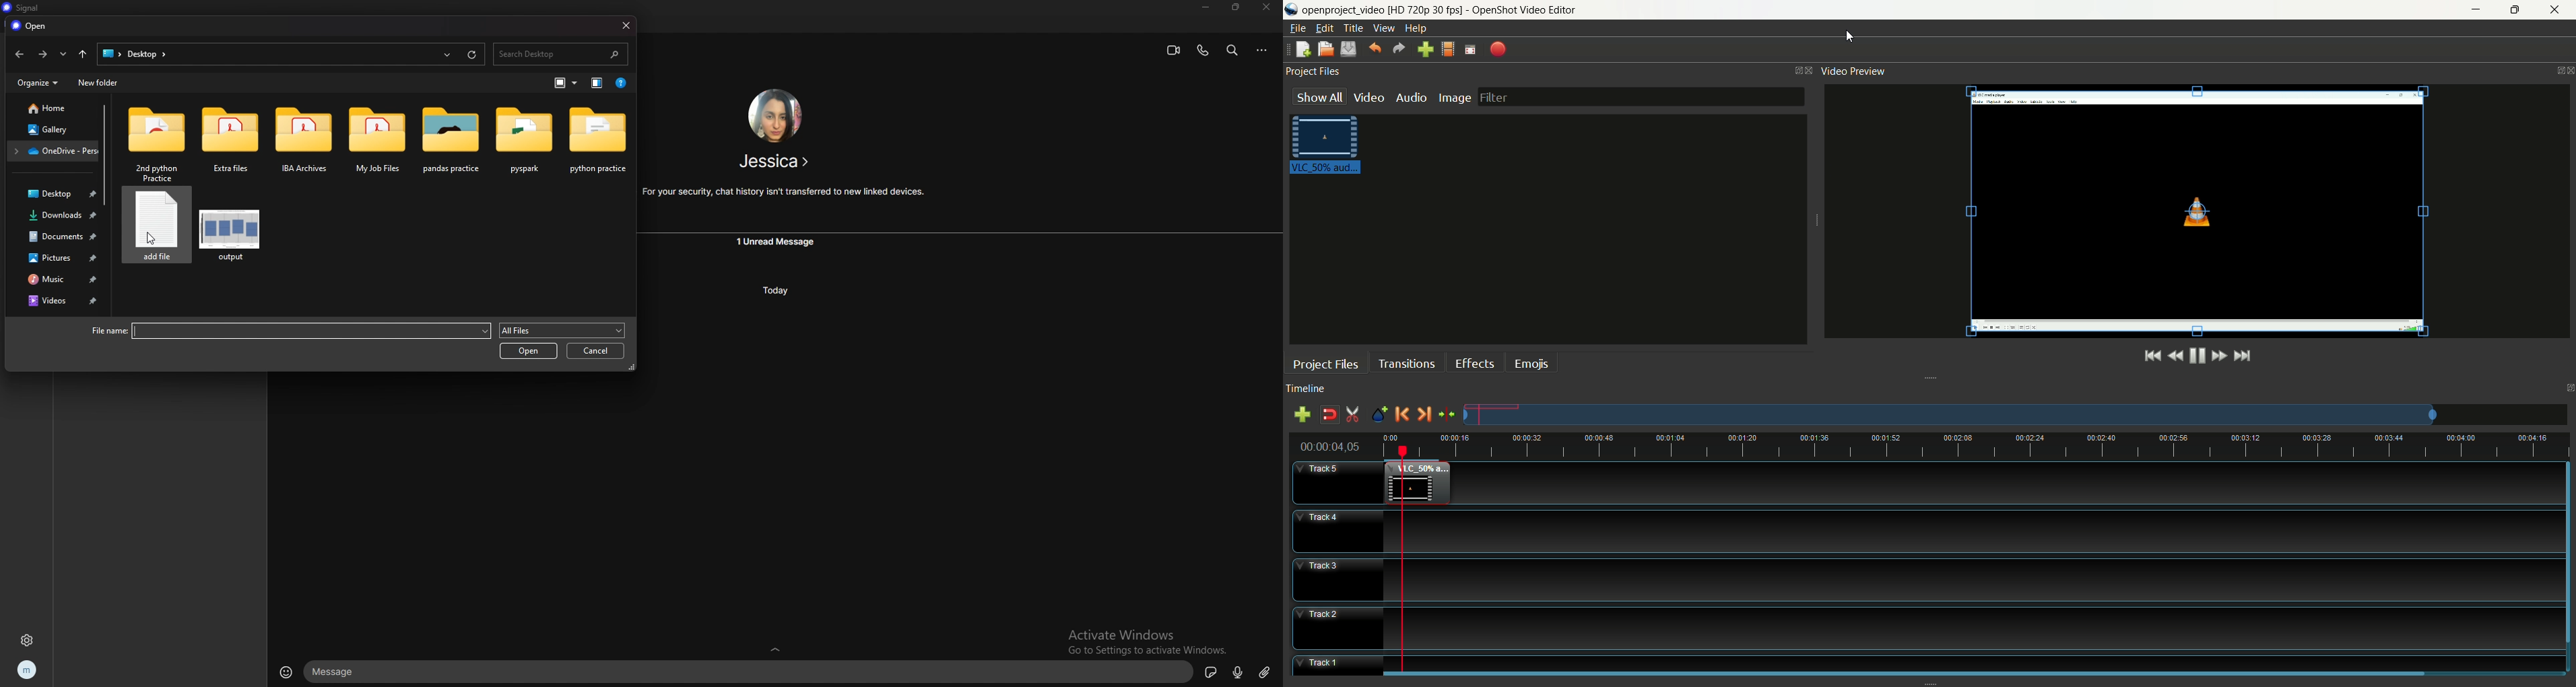 The image size is (2576, 700). I want to click on folder, so click(452, 141).